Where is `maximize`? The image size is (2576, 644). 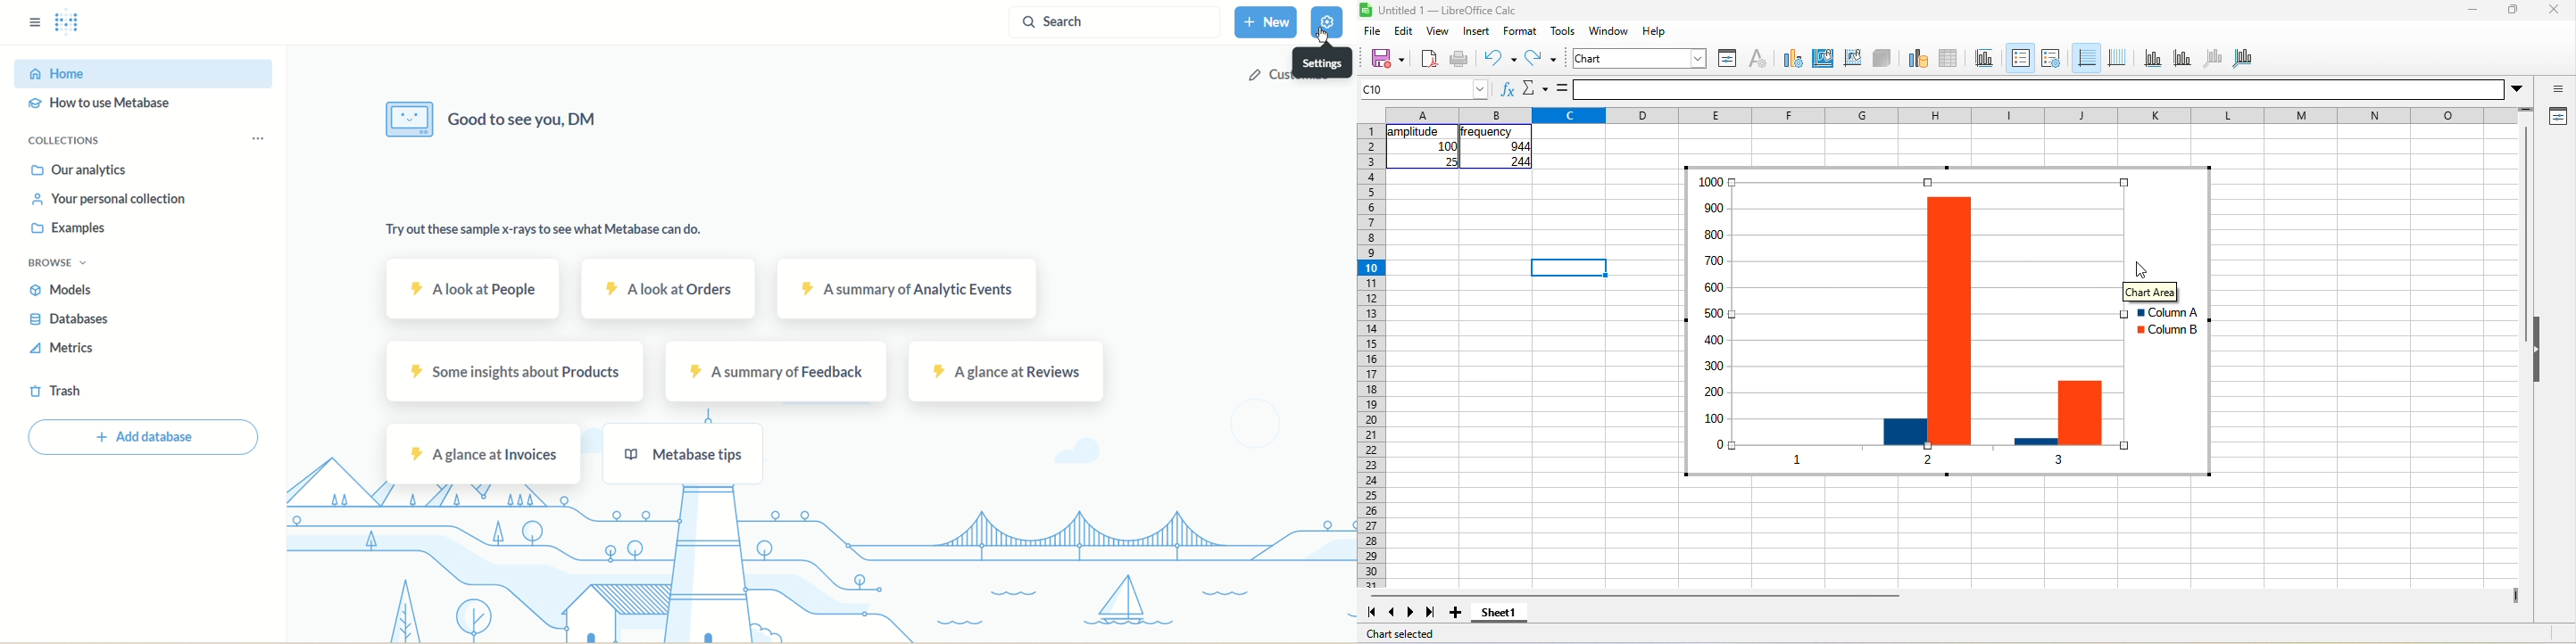 maximize is located at coordinates (2510, 12).